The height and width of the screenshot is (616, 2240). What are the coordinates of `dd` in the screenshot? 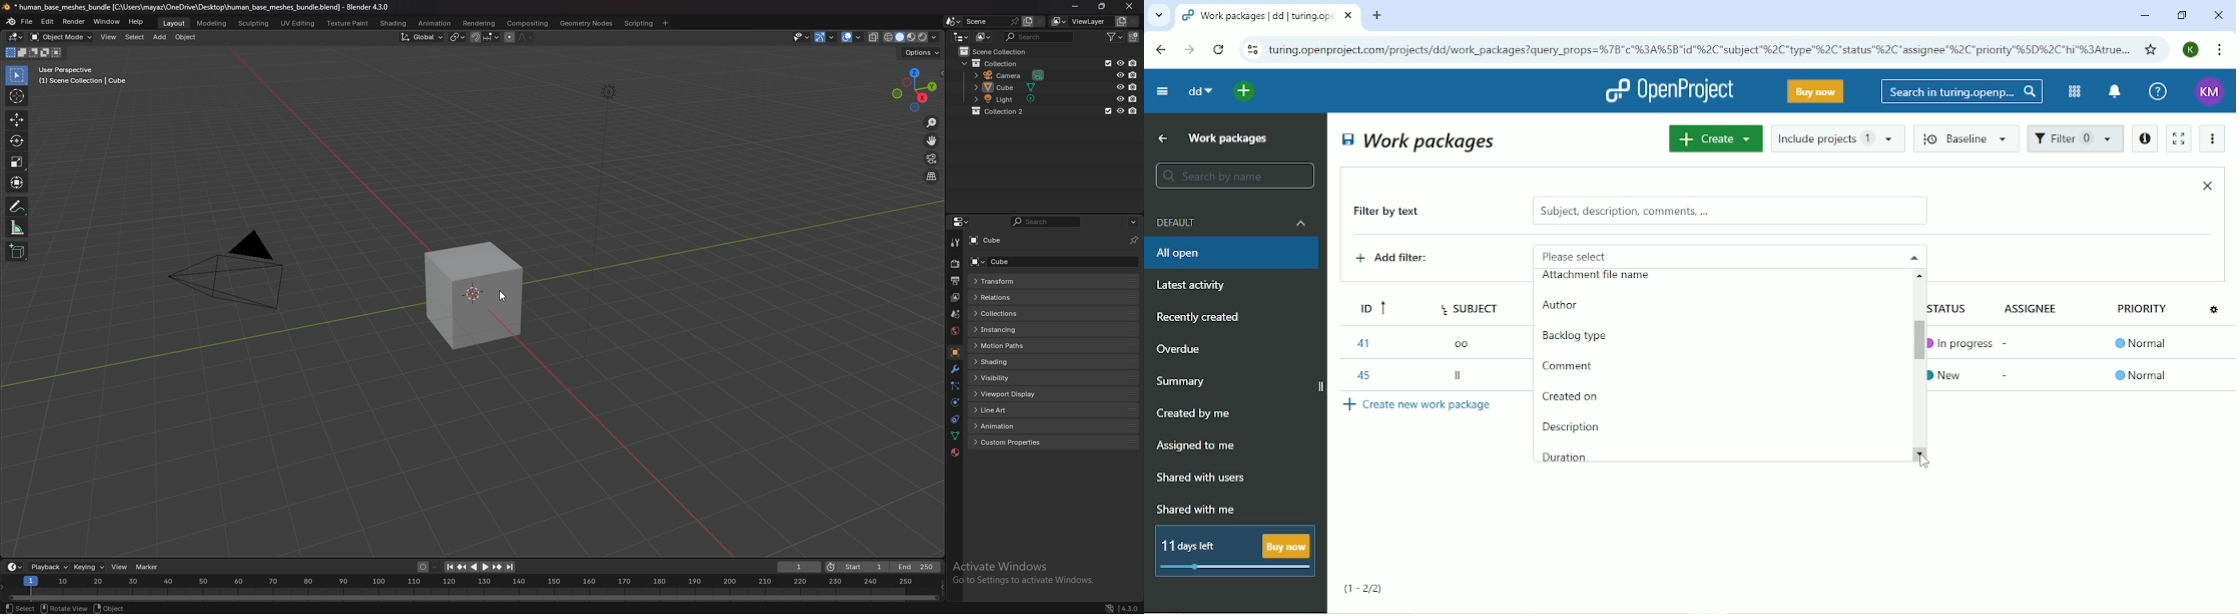 It's located at (1199, 91).